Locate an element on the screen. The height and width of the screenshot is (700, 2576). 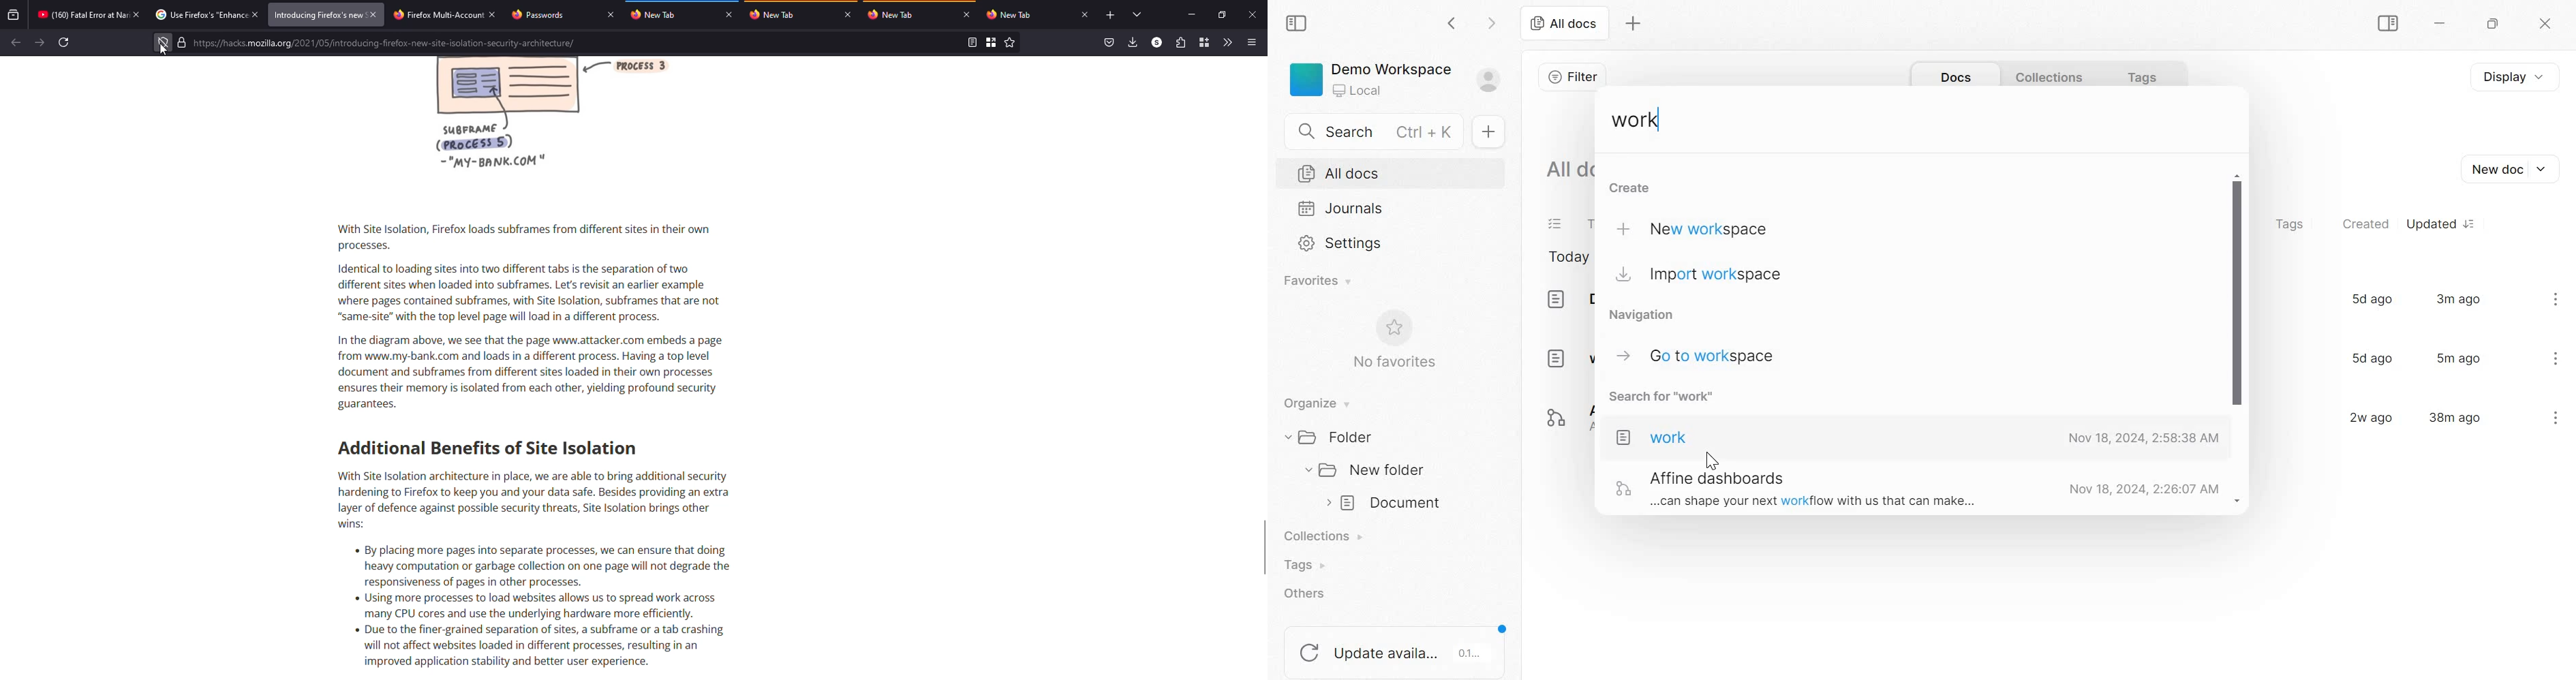
close is located at coordinates (968, 15).